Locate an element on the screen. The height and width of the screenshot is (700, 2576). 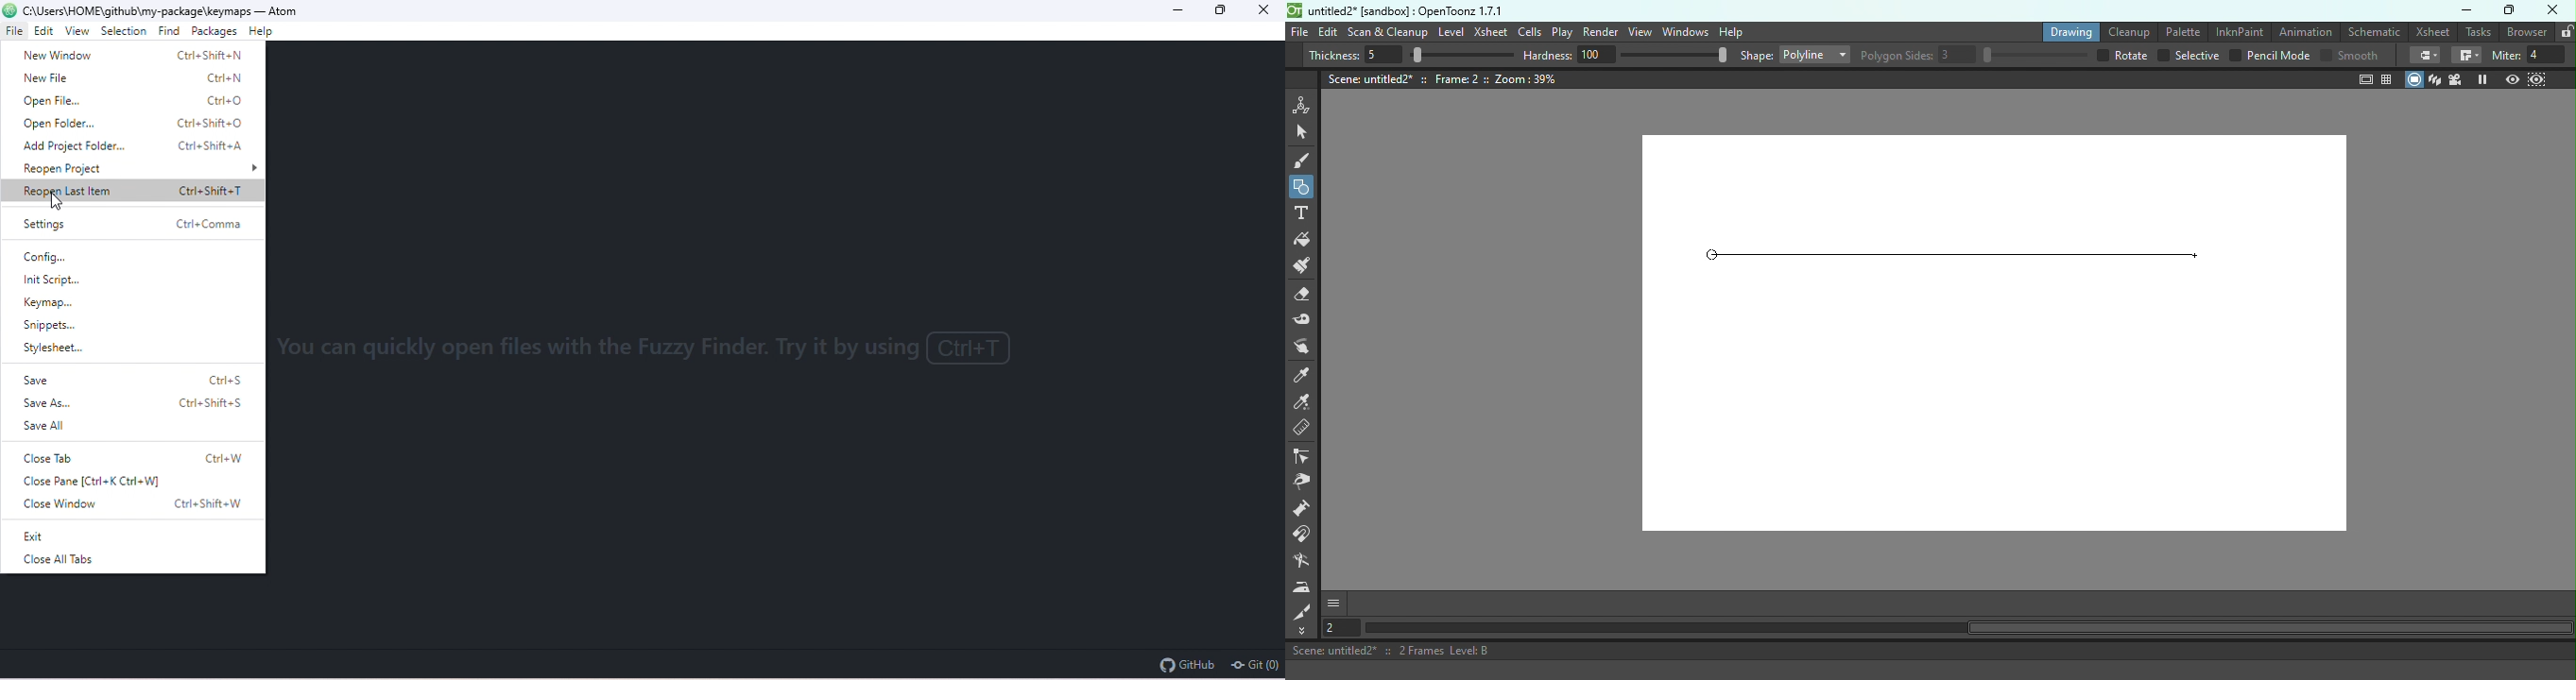
Horizontal scroll bar is located at coordinates (1967, 628).